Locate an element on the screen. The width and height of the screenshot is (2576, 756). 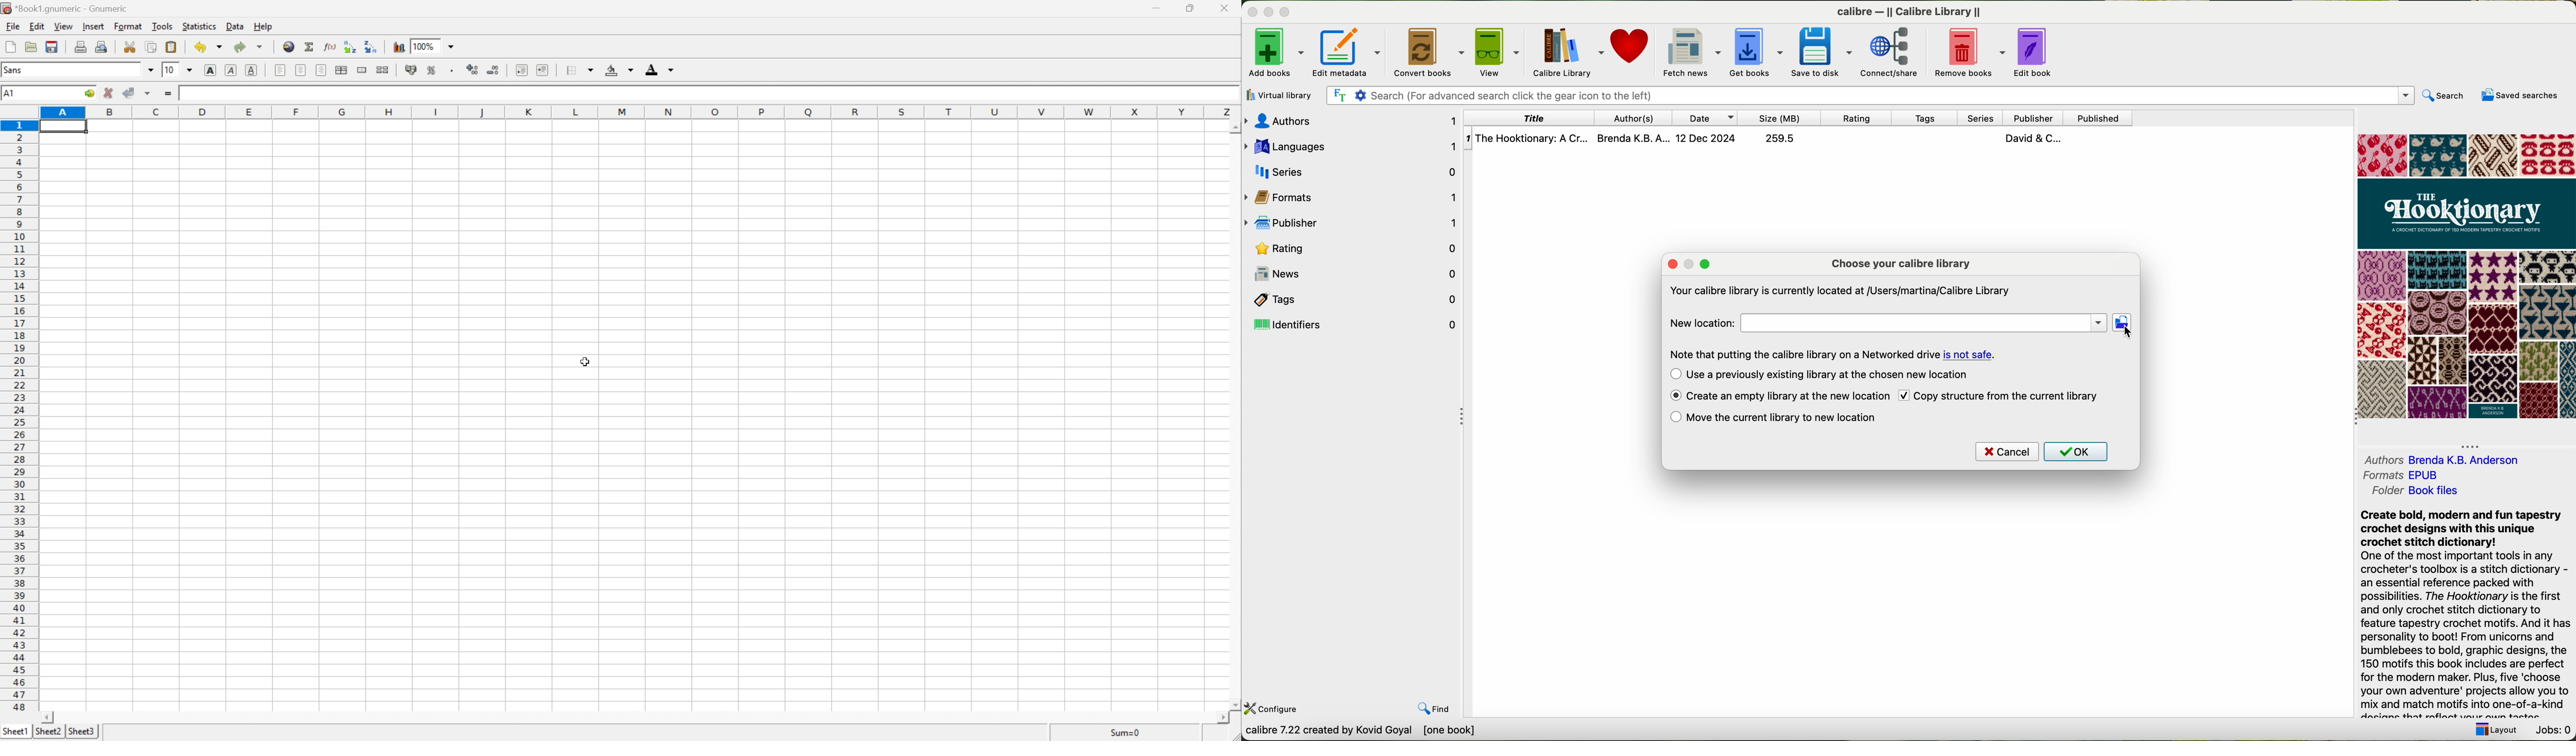
size is located at coordinates (1785, 118).